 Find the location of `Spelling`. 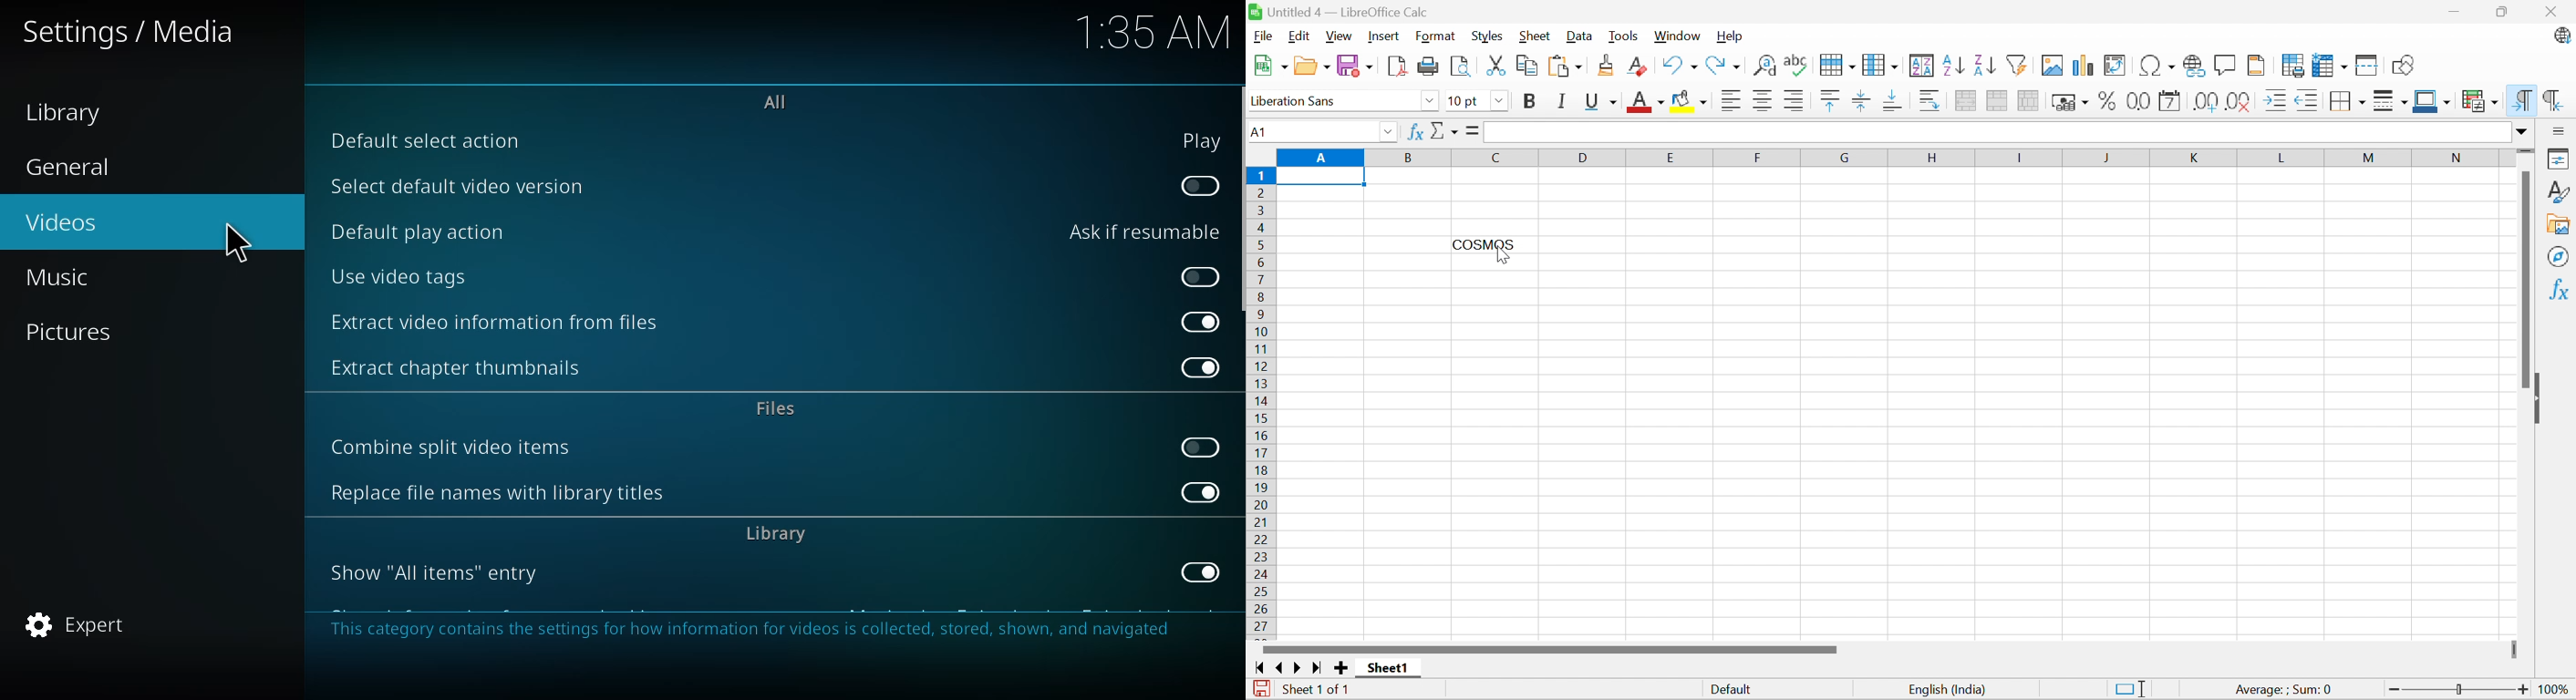

Spelling is located at coordinates (1794, 62).